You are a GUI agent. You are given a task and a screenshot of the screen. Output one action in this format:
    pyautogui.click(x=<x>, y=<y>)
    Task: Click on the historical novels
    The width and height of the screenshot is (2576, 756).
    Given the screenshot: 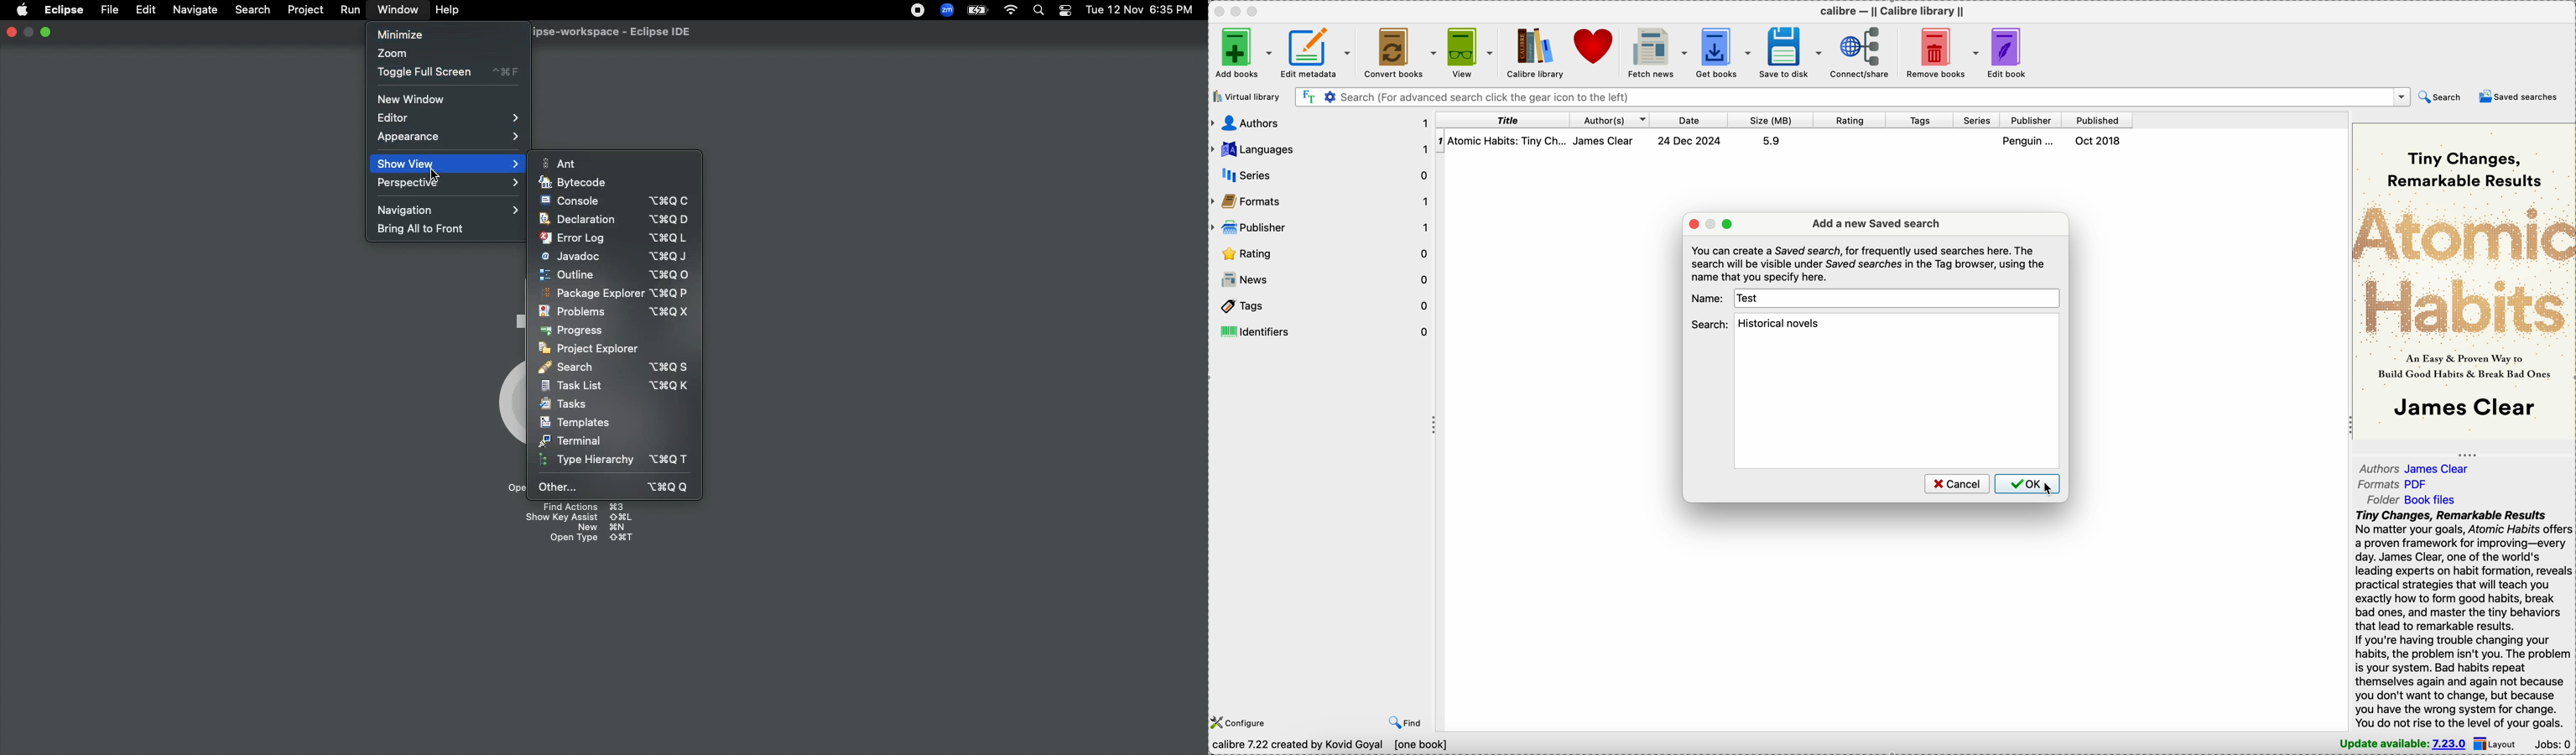 What is the action you would take?
    pyautogui.click(x=1784, y=324)
    